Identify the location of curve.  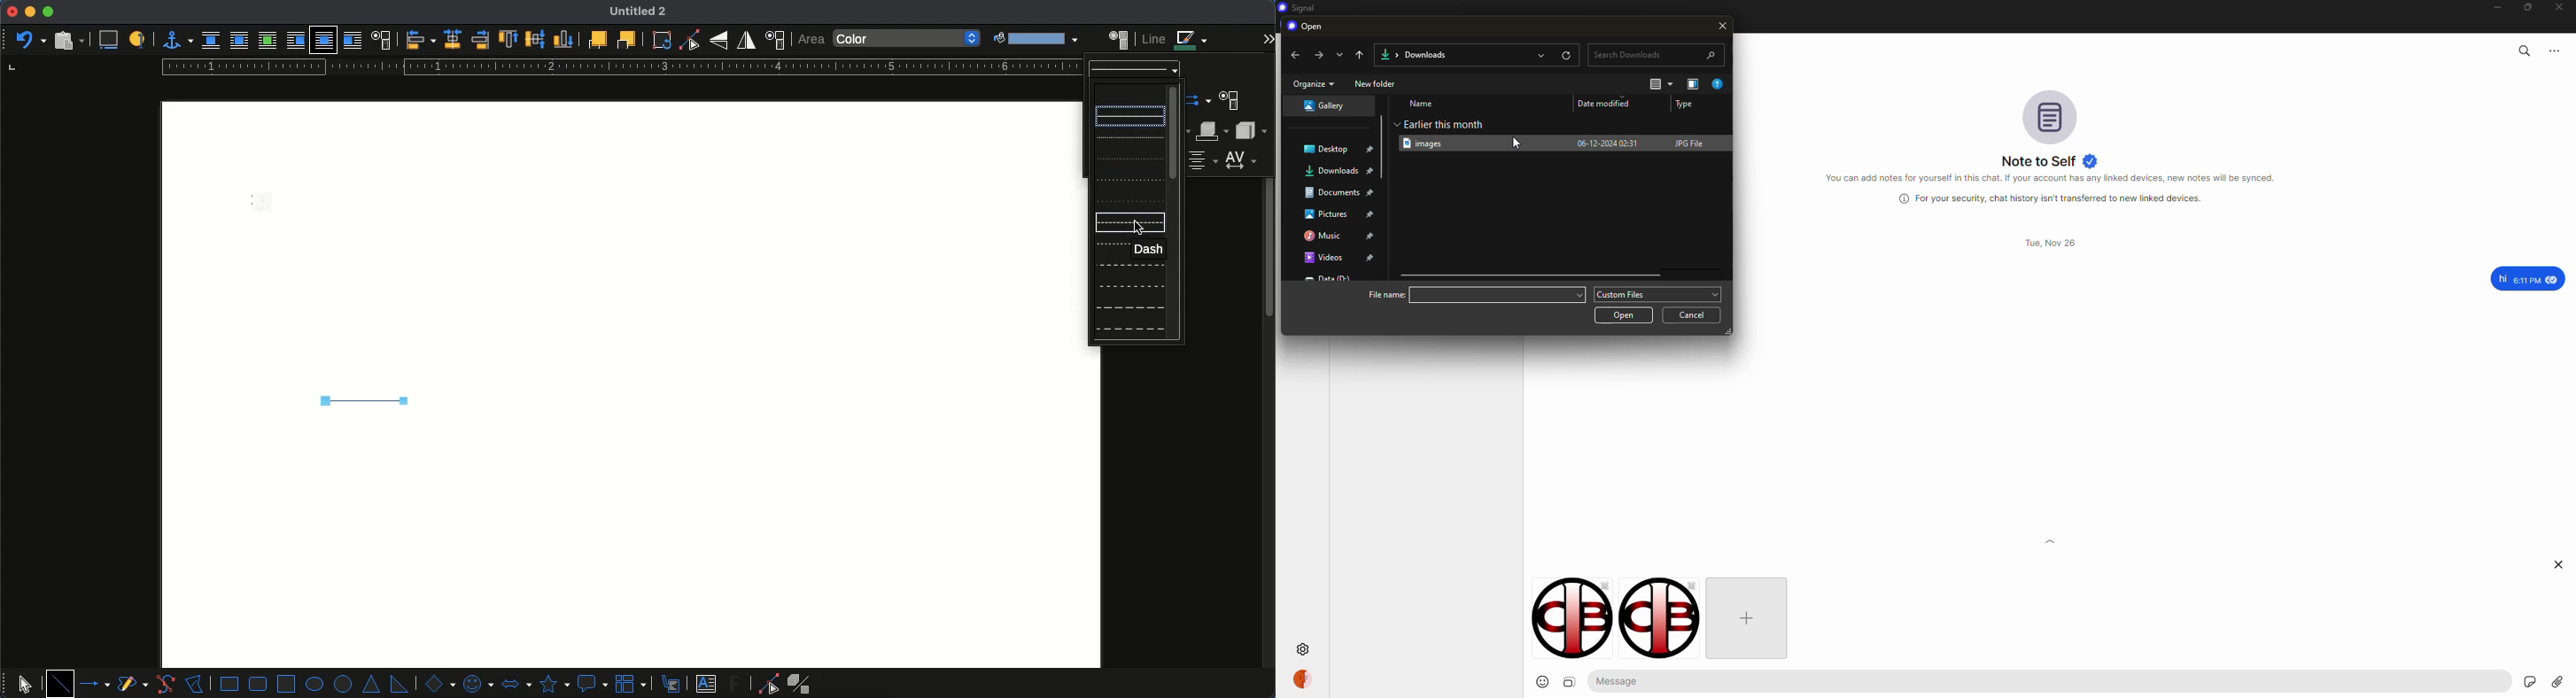
(165, 684).